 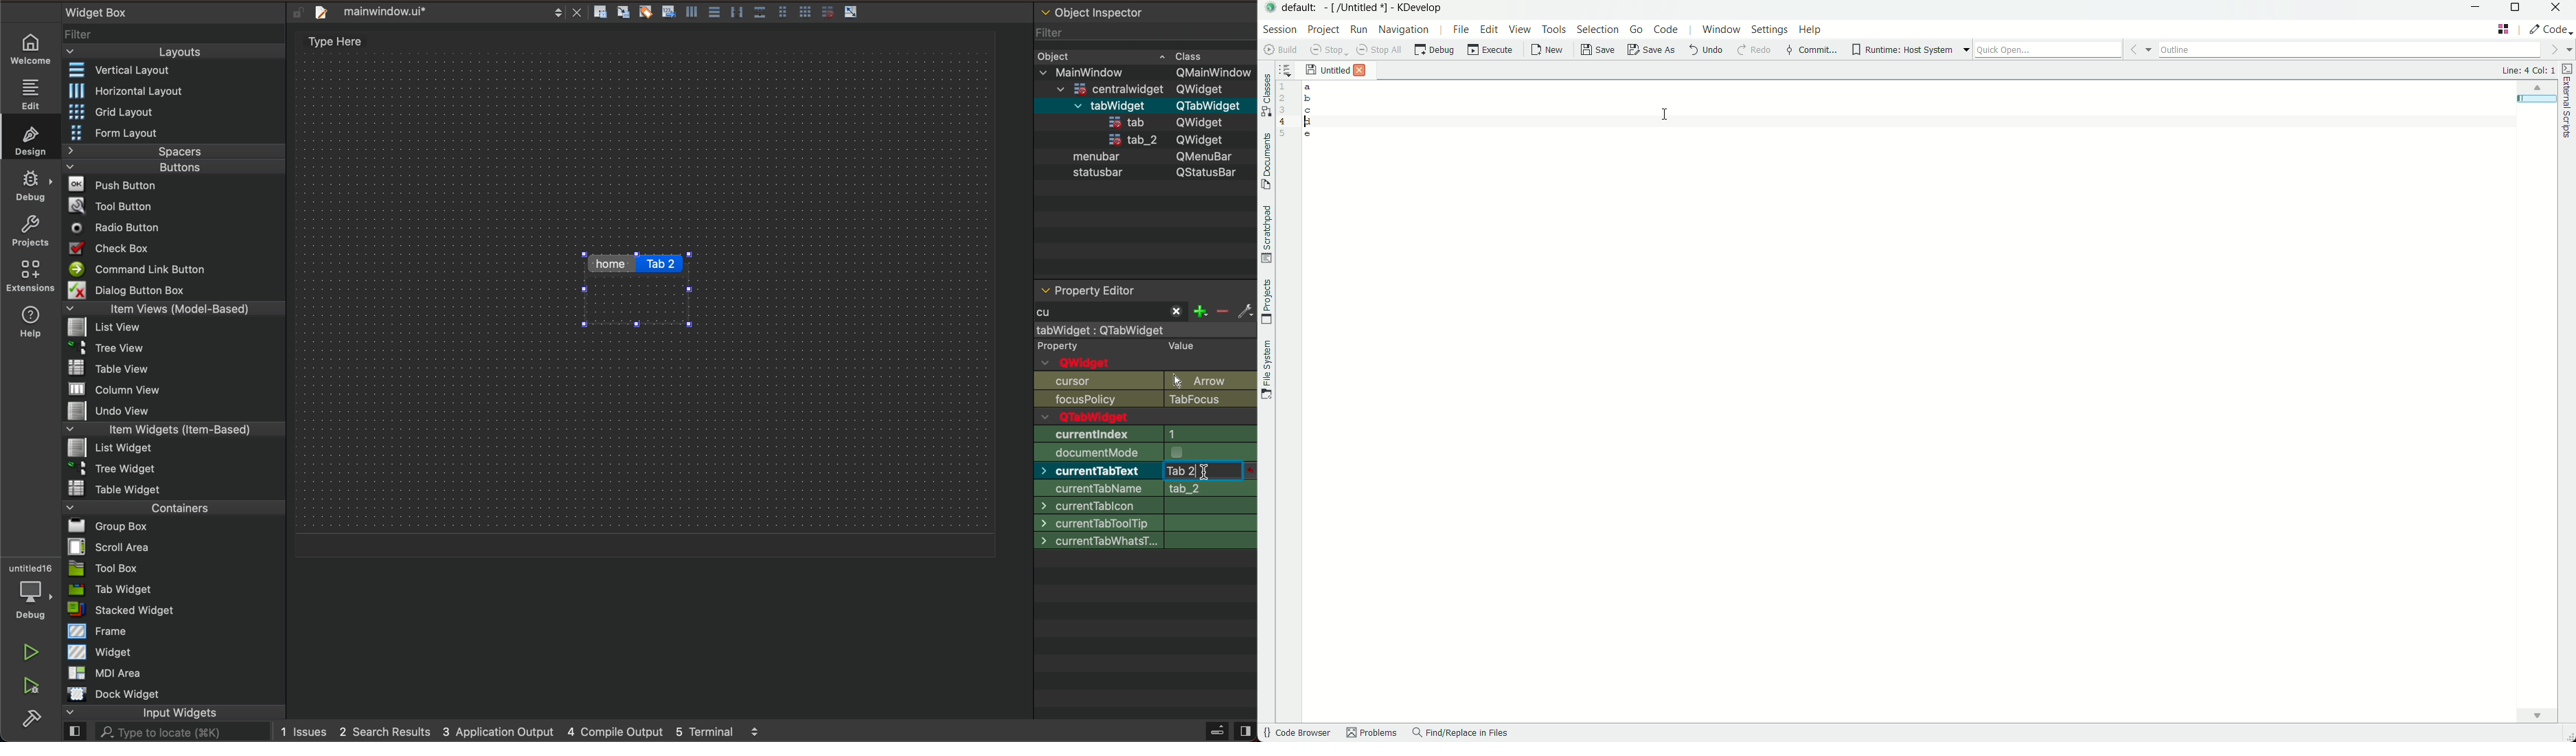 I want to click on Filter, so click(x=82, y=33).